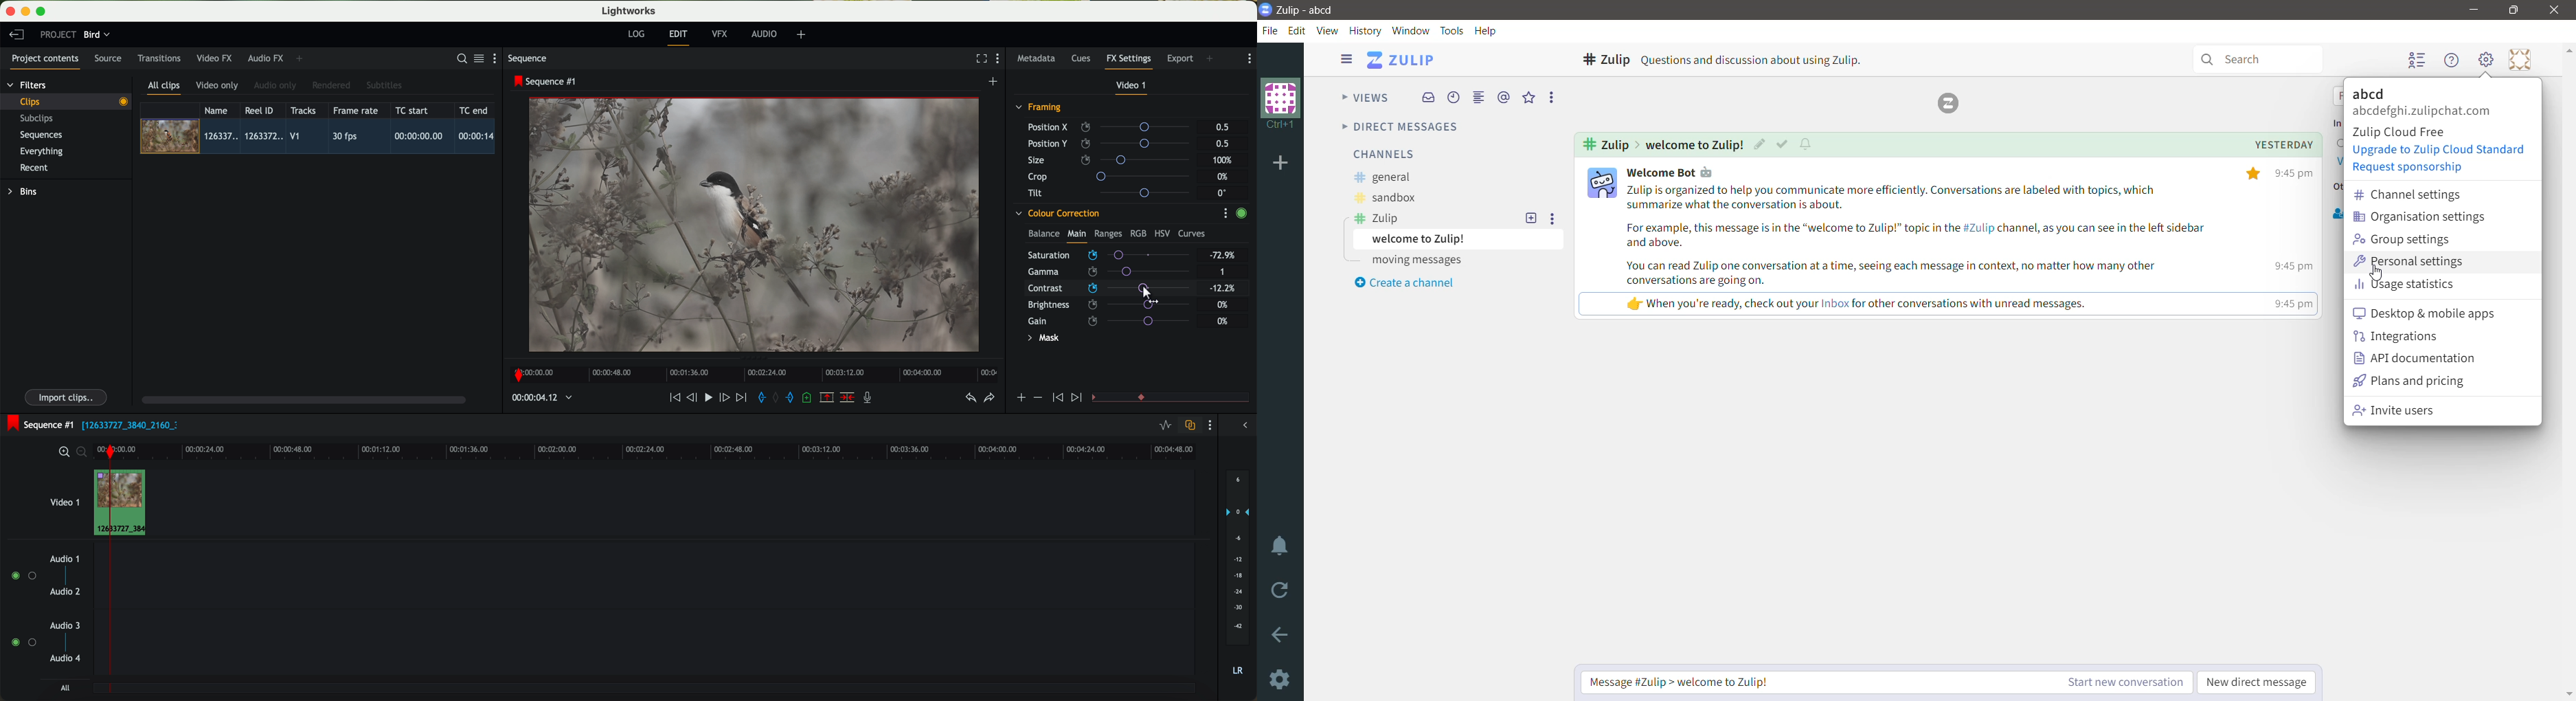 The height and width of the screenshot is (728, 2576). I want to click on More, so click(1555, 98).